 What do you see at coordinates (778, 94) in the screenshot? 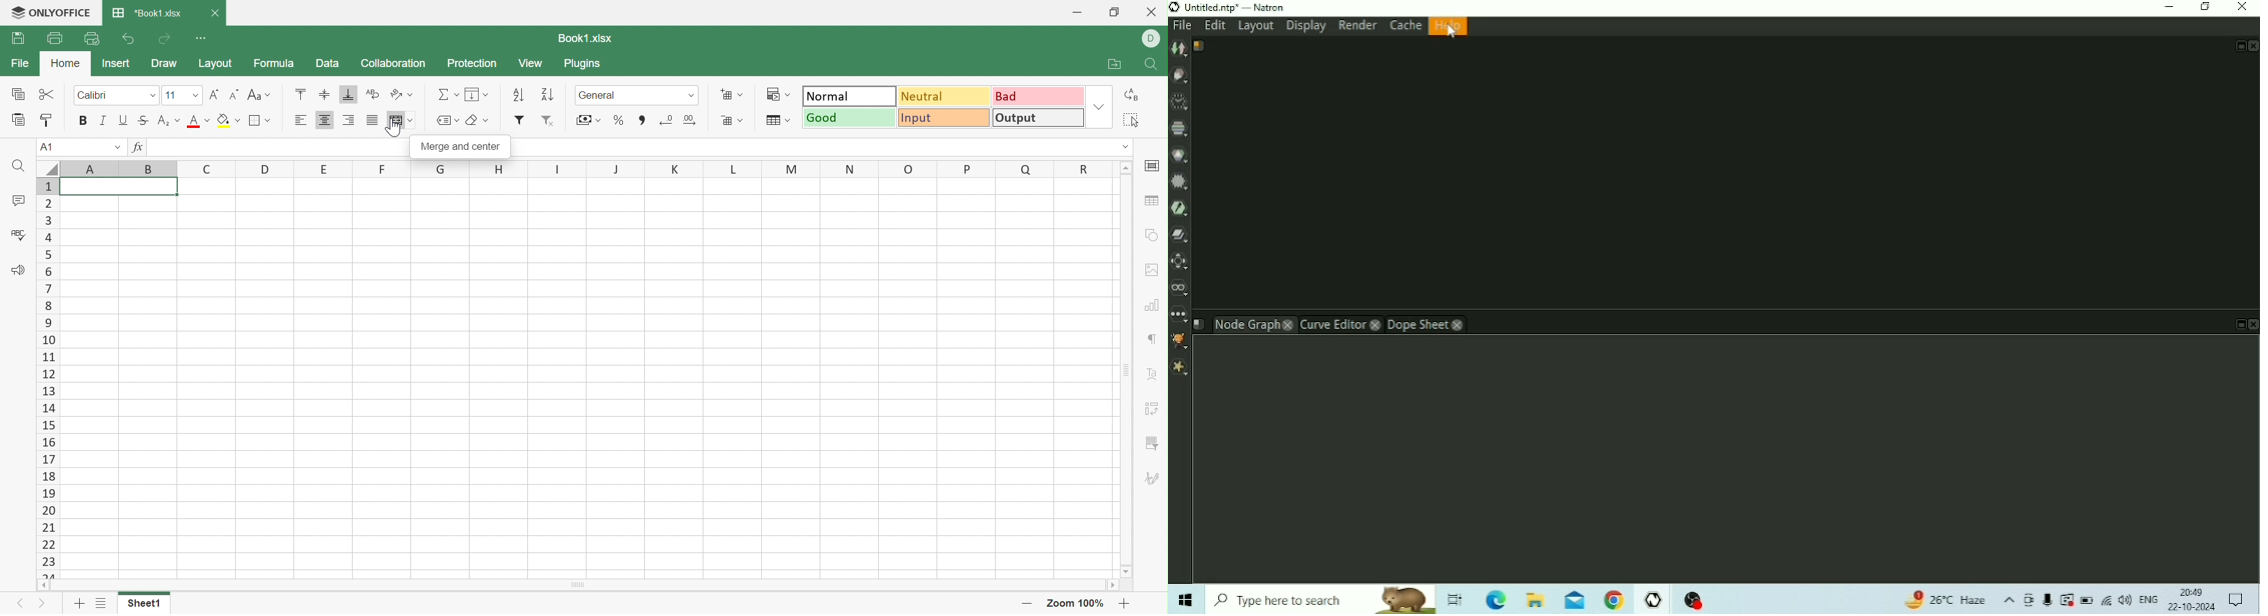
I see `Conditional formatting` at bounding box center [778, 94].